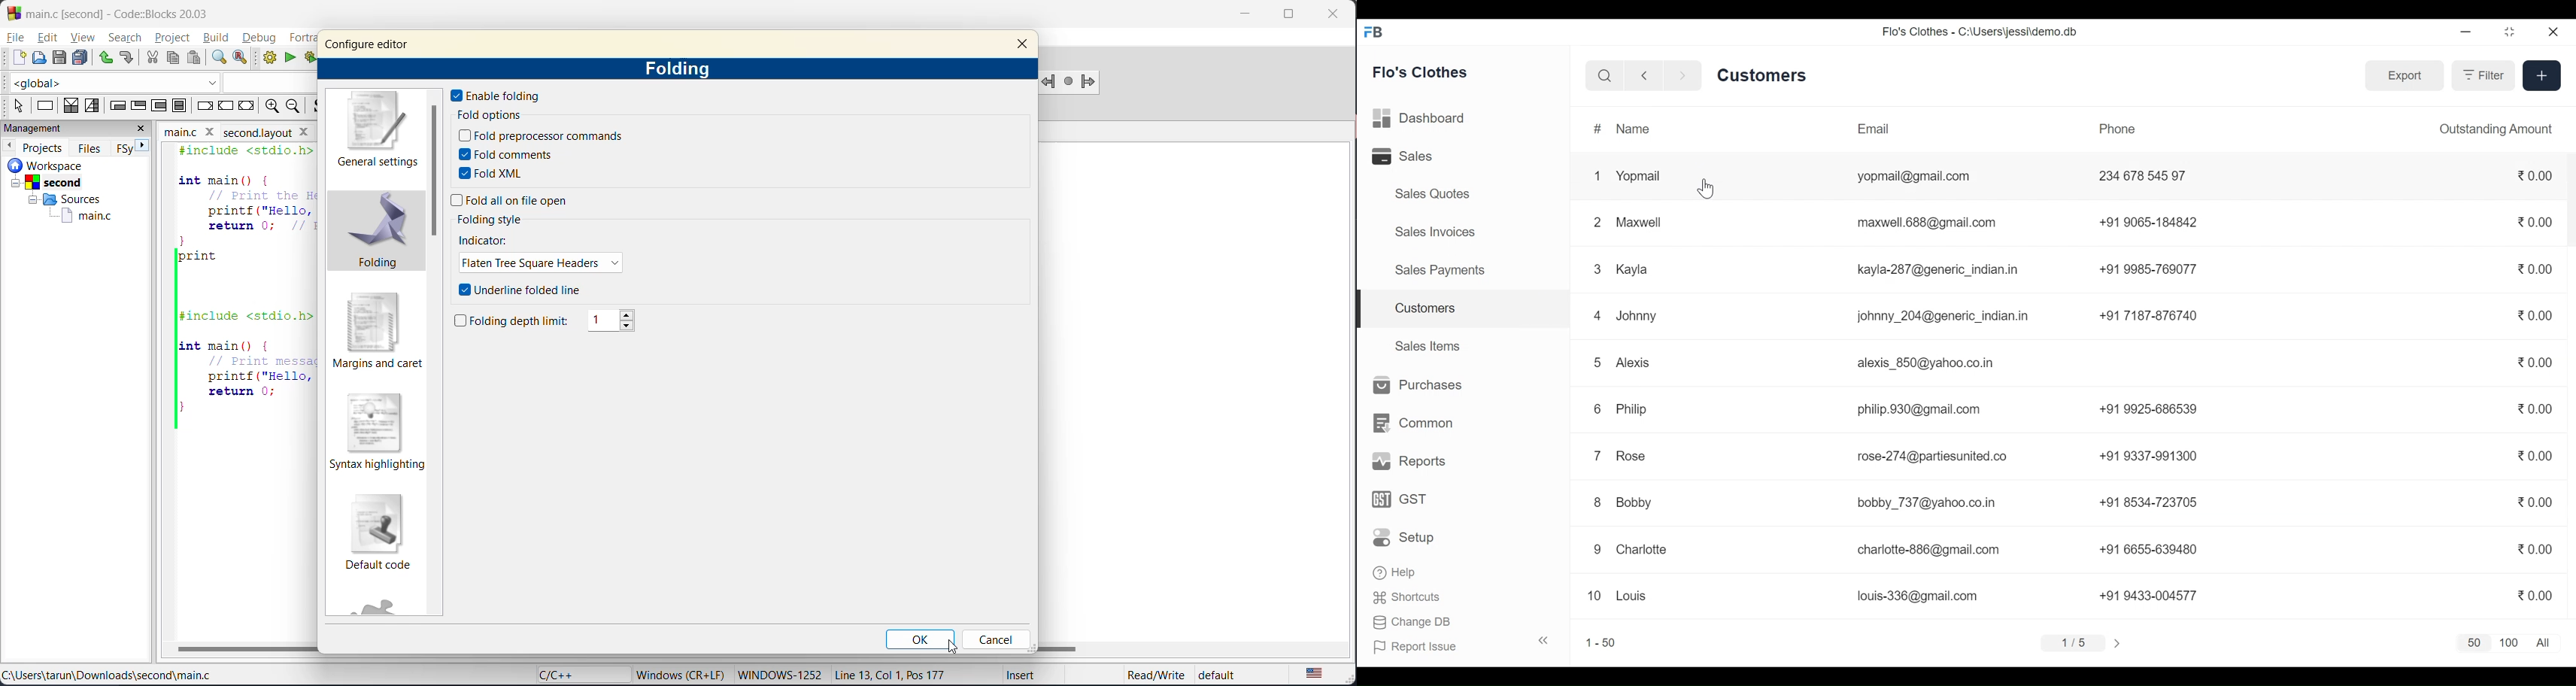 The height and width of the screenshot is (700, 2576). What do you see at coordinates (2535, 222) in the screenshot?
I see `0.00` at bounding box center [2535, 222].